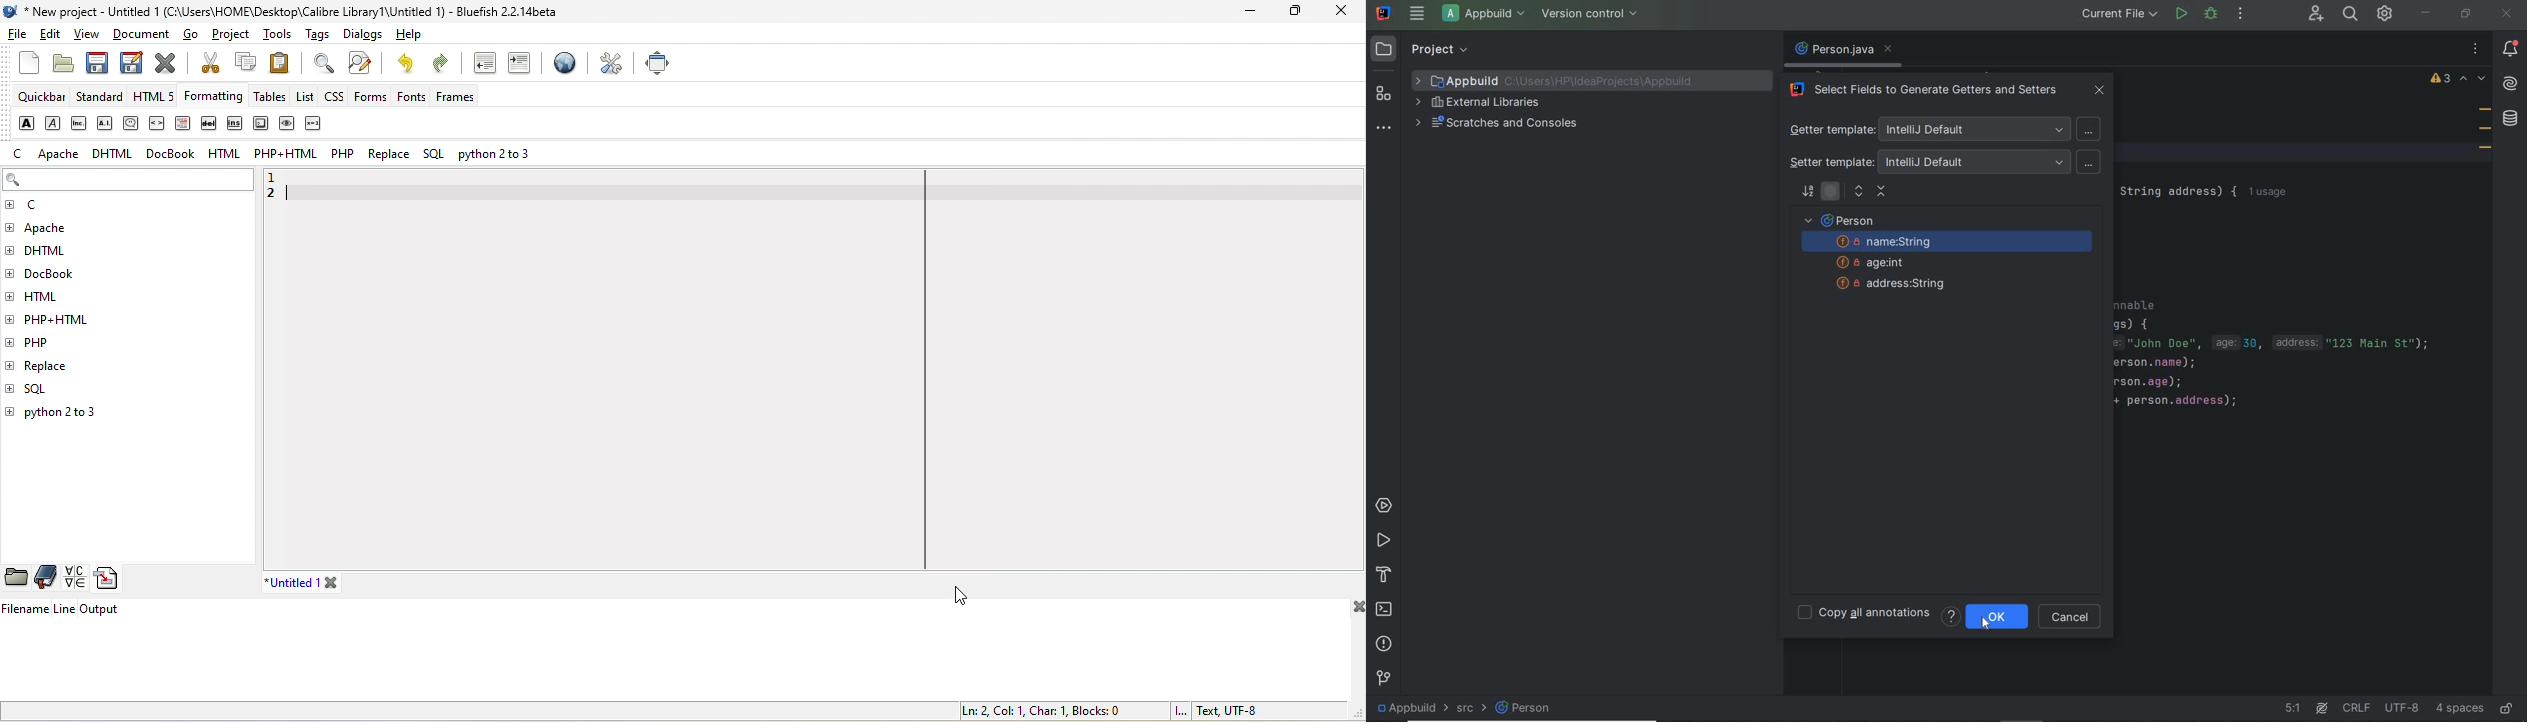 The width and height of the screenshot is (2548, 728). What do you see at coordinates (1808, 193) in the screenshot?
I see `alphabetically` at bounding box center [1808, 193].